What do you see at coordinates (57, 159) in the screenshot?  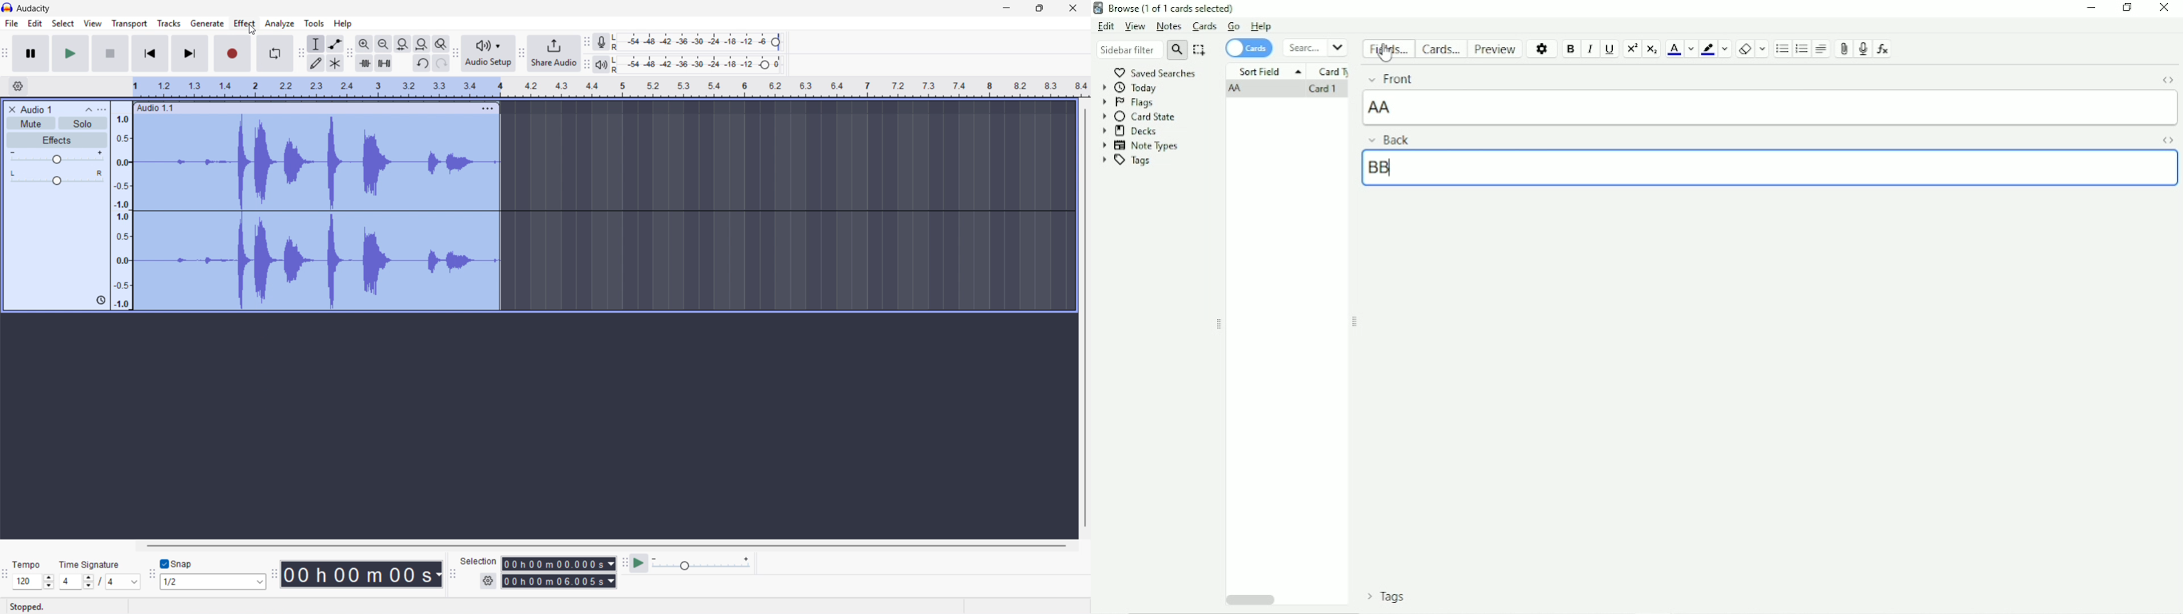 I see `gain` at bounding box center [57, 159].